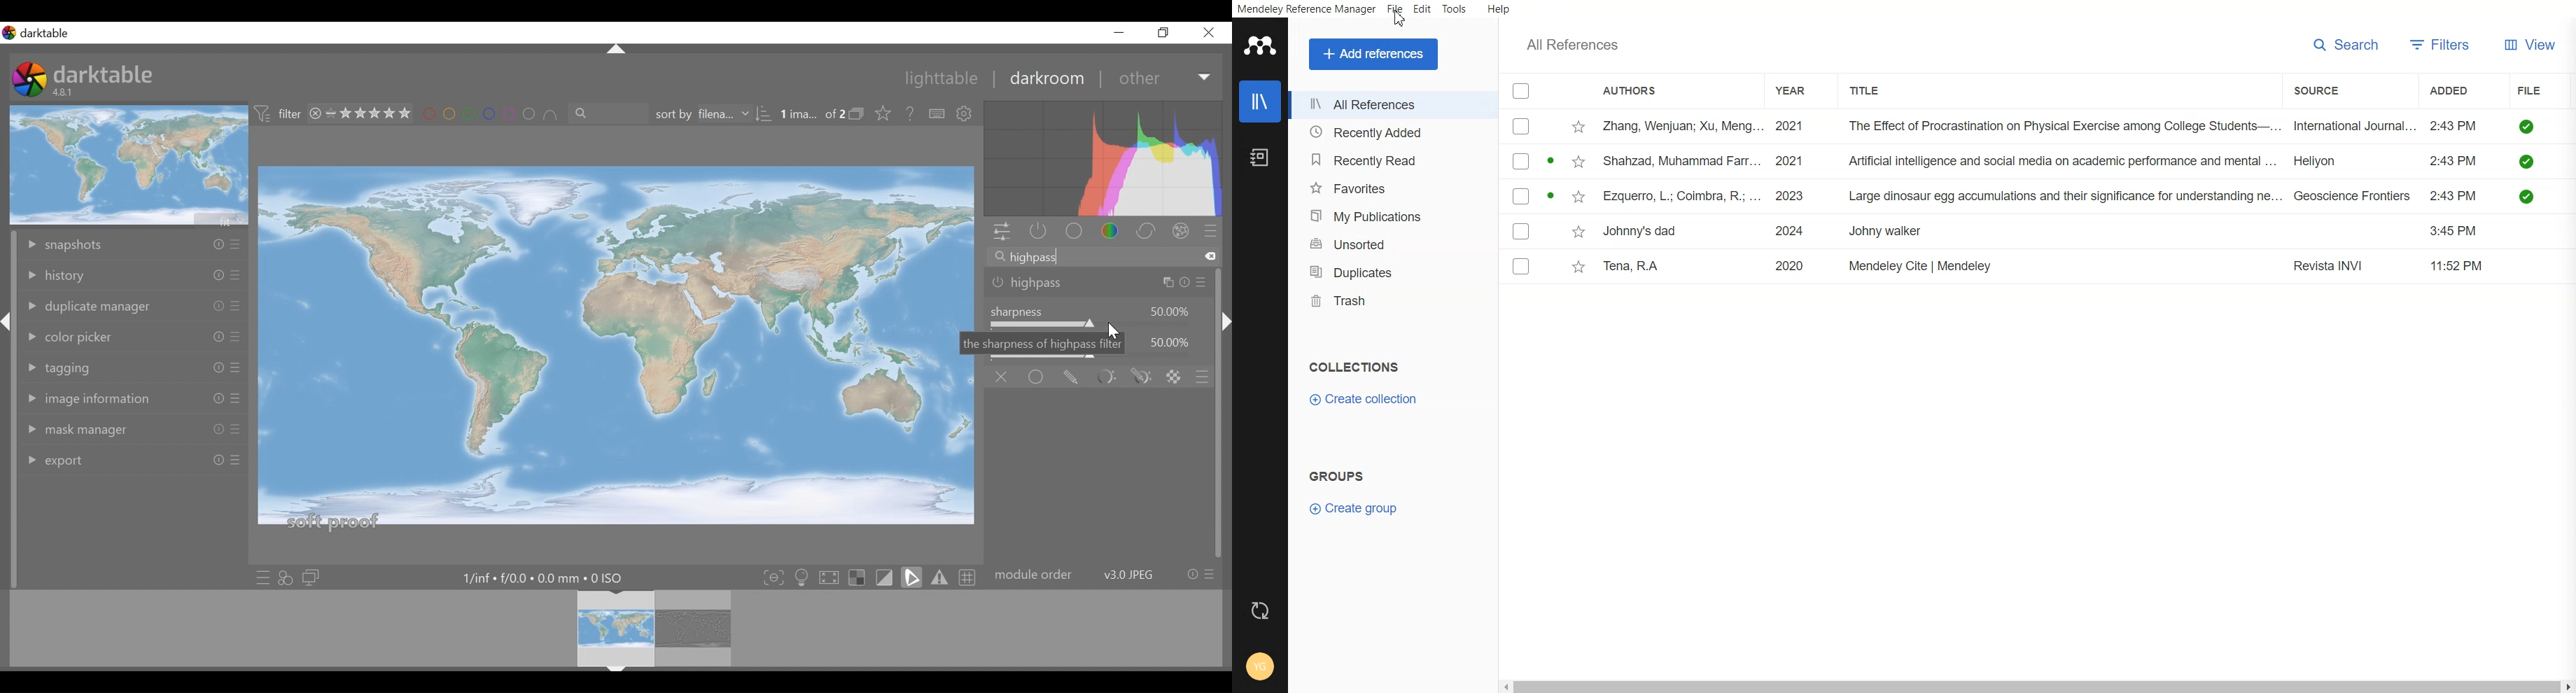  Describe the element at coordinates (999, 257) in the screenshot. I see `Search icon` at that location.